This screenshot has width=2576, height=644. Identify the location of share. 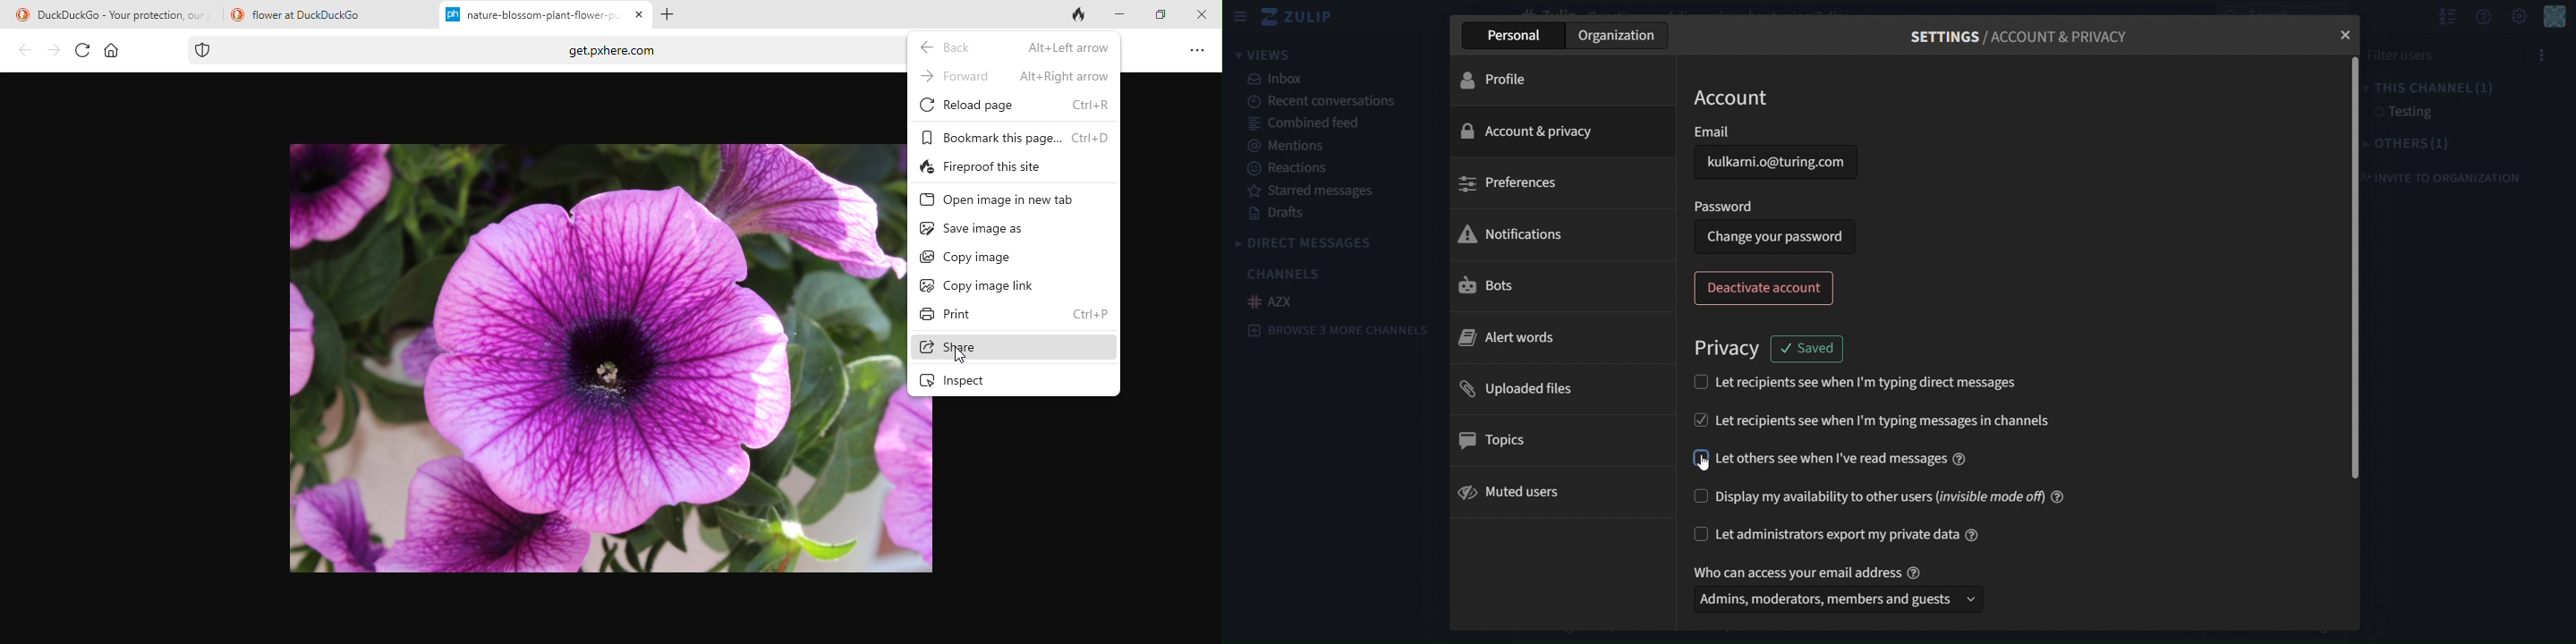
(1011, 348).